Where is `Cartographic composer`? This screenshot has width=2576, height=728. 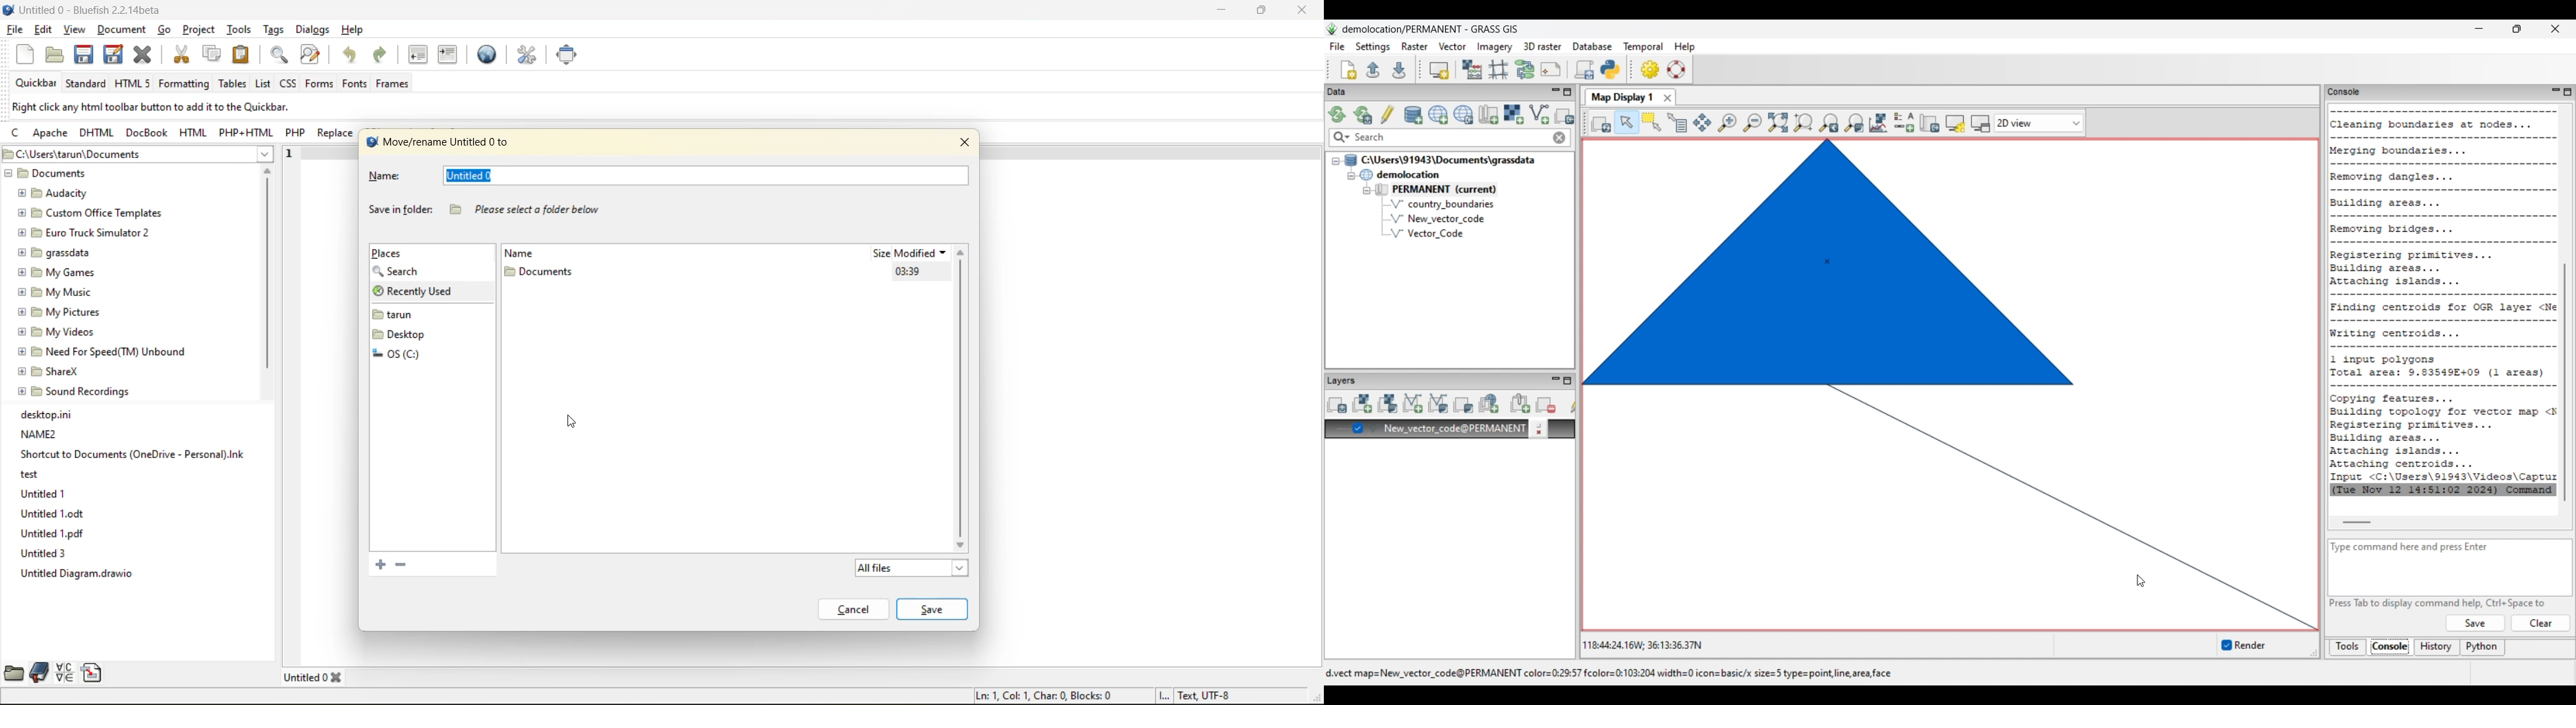
Cartographic composer is located at coordinates (1551, 70).